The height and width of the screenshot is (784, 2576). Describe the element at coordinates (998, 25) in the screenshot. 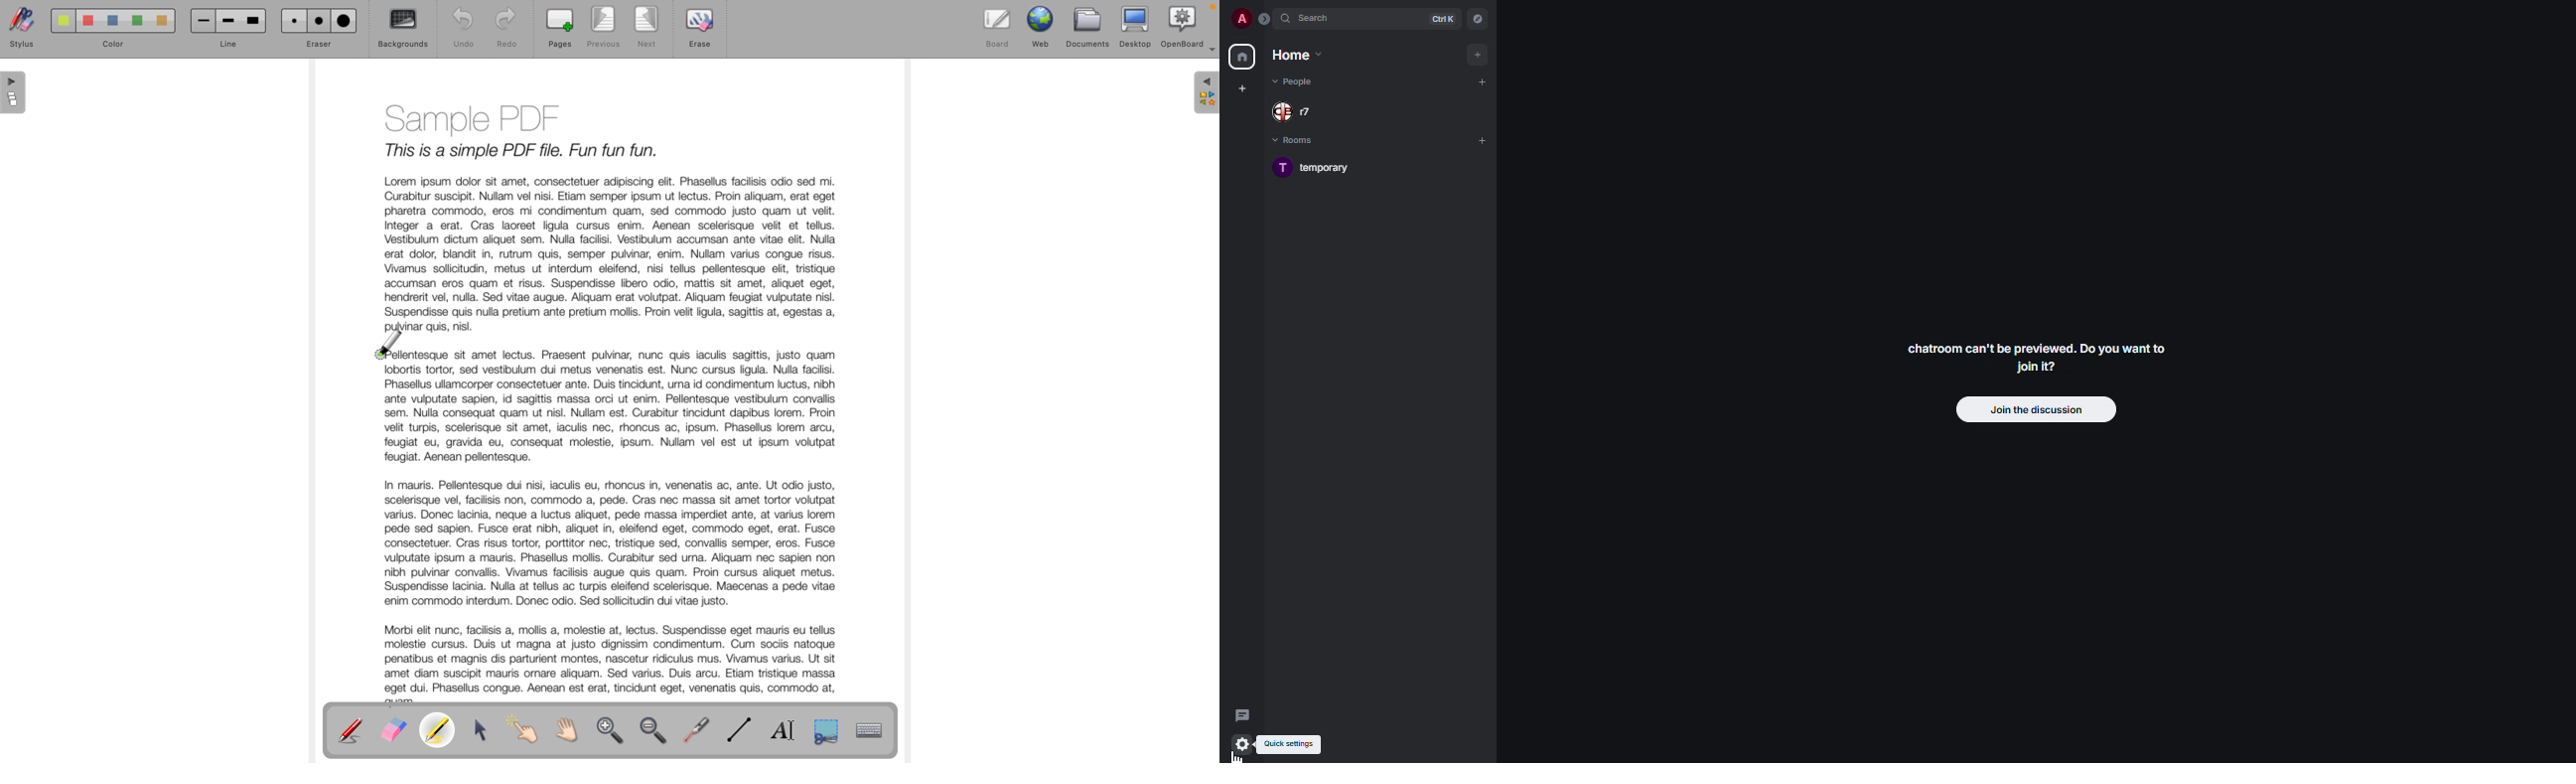

I see `board` at that location.